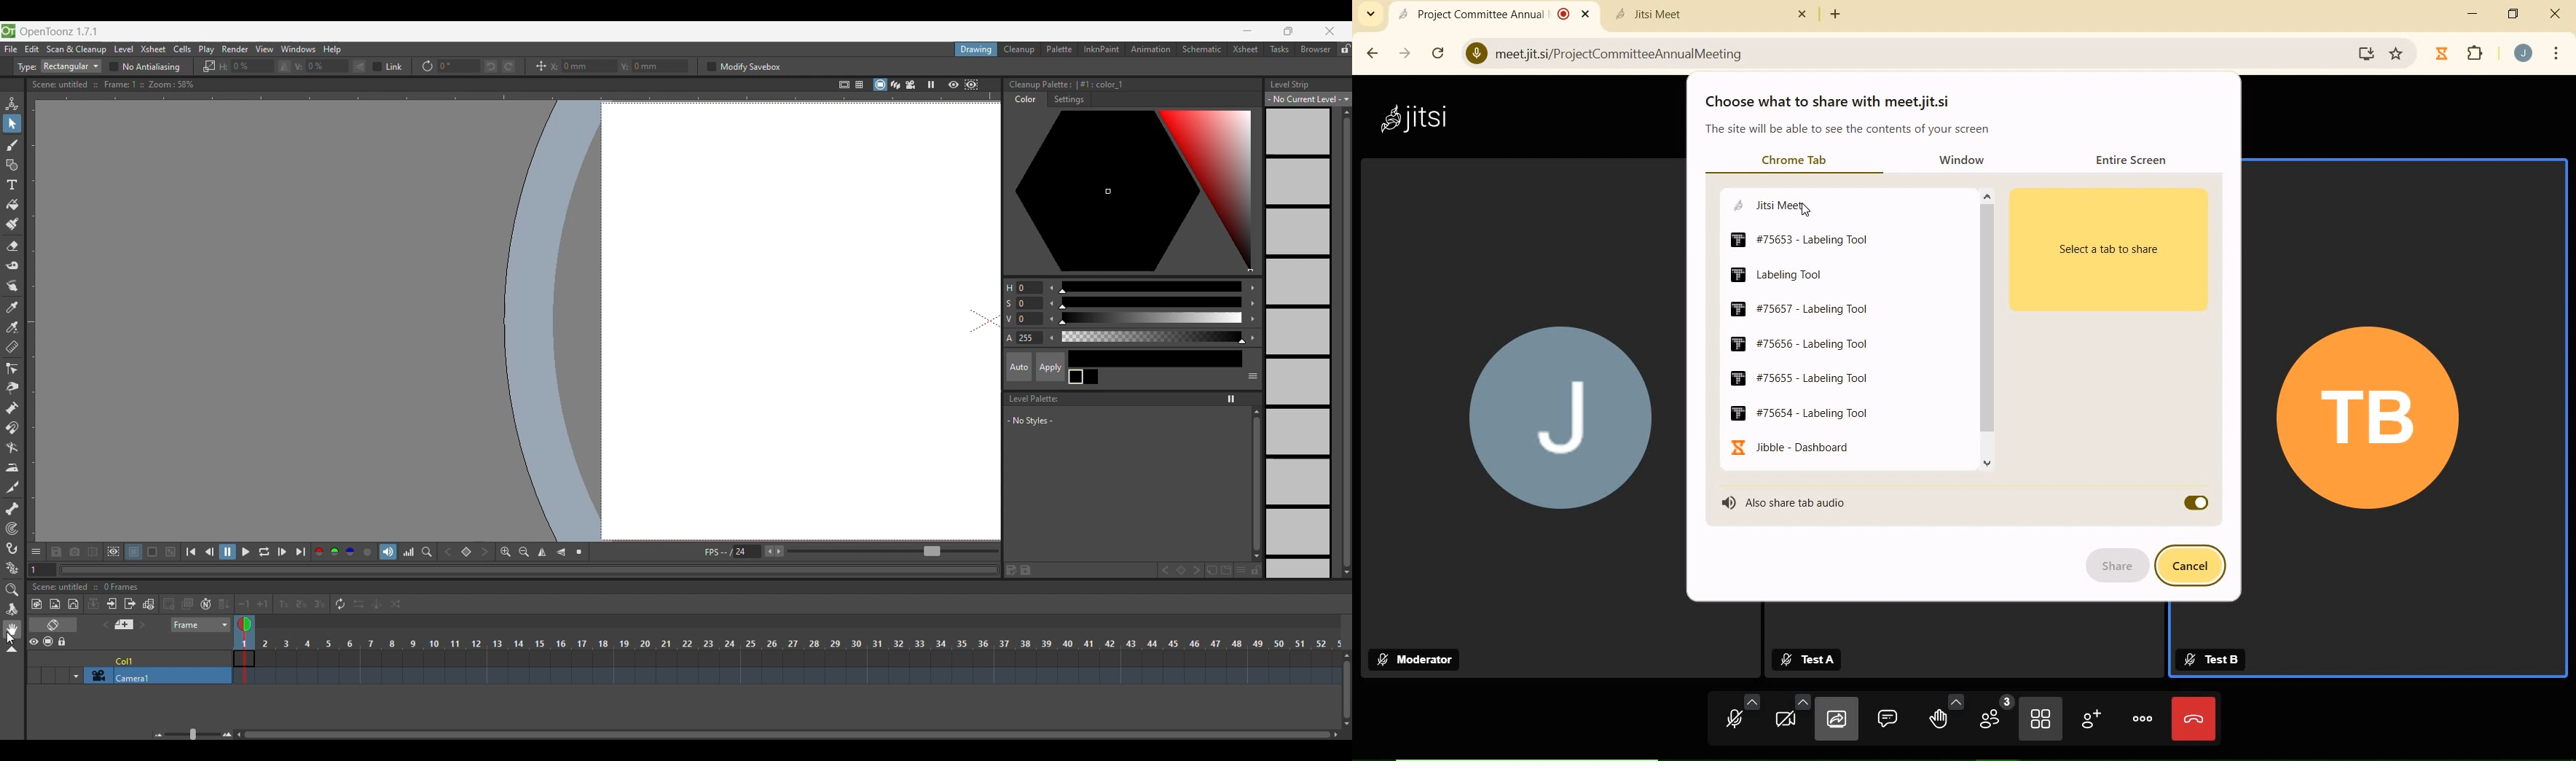 The width and height of the screenshot is (2576, 784). What do you see at coordinates (75, 552) in the screenshot?
I see `Snapshot` at bounding box center [75, 552].